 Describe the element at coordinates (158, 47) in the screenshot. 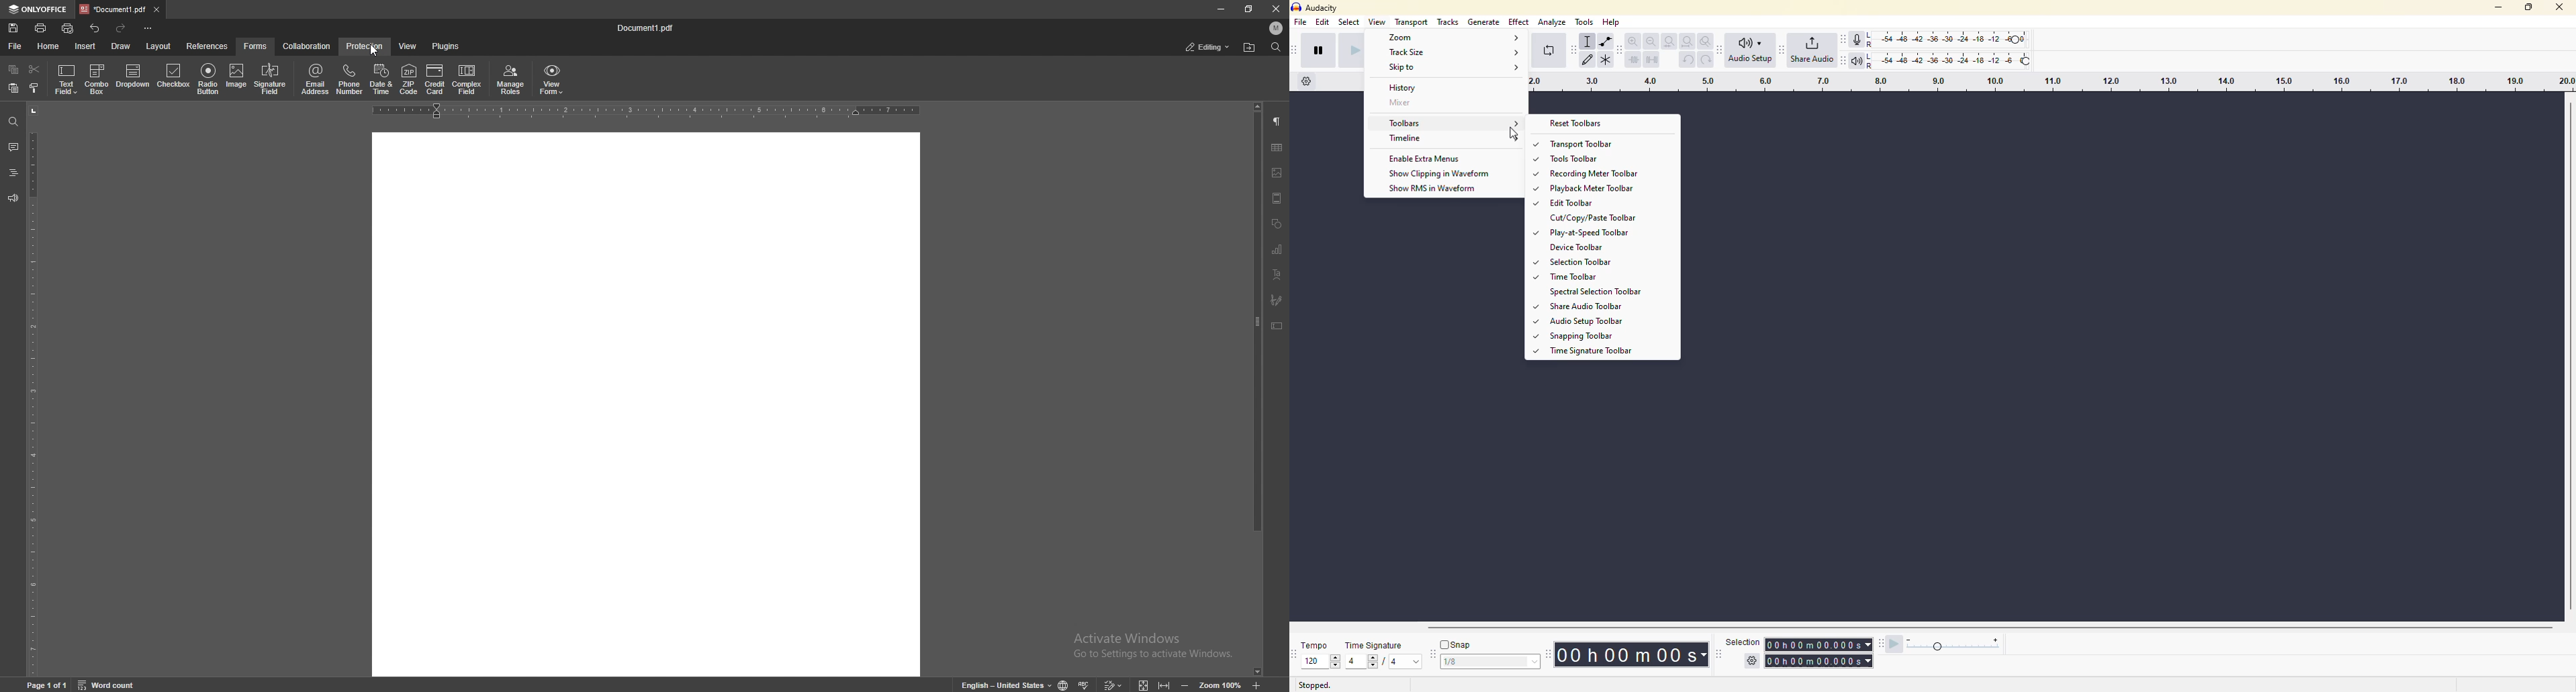

I see `layout` at that location.